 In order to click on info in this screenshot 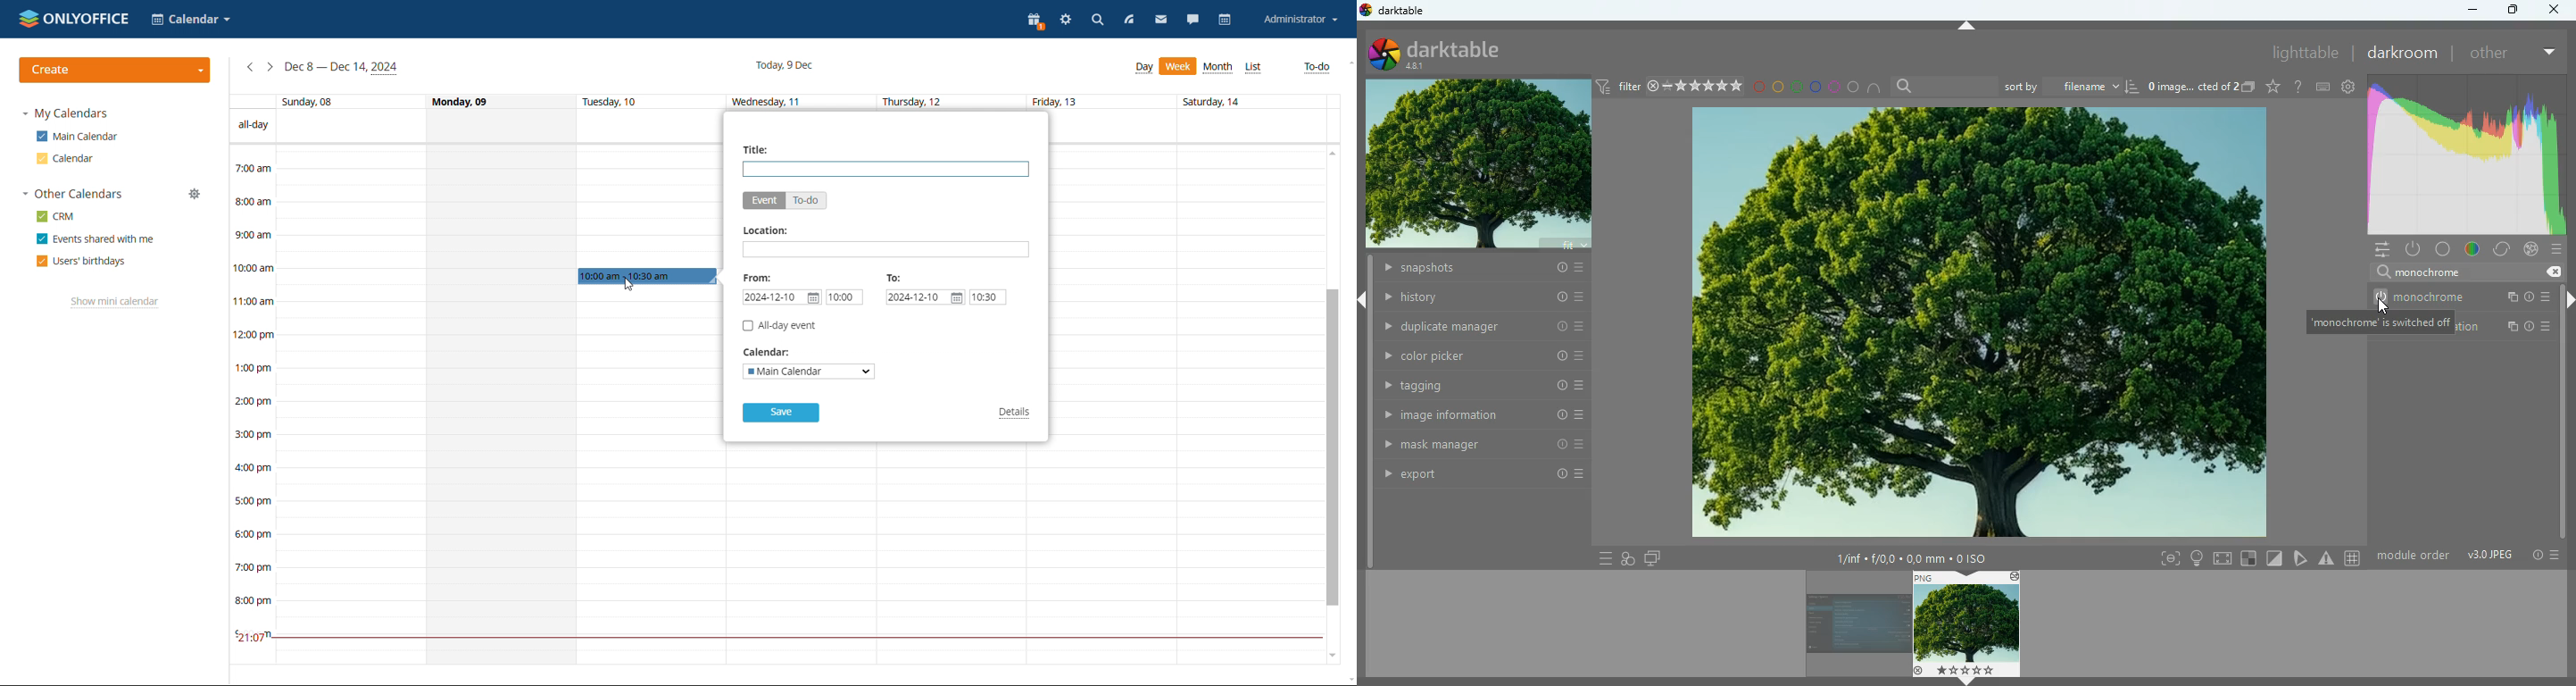, I will do `click(2533, 556)`.